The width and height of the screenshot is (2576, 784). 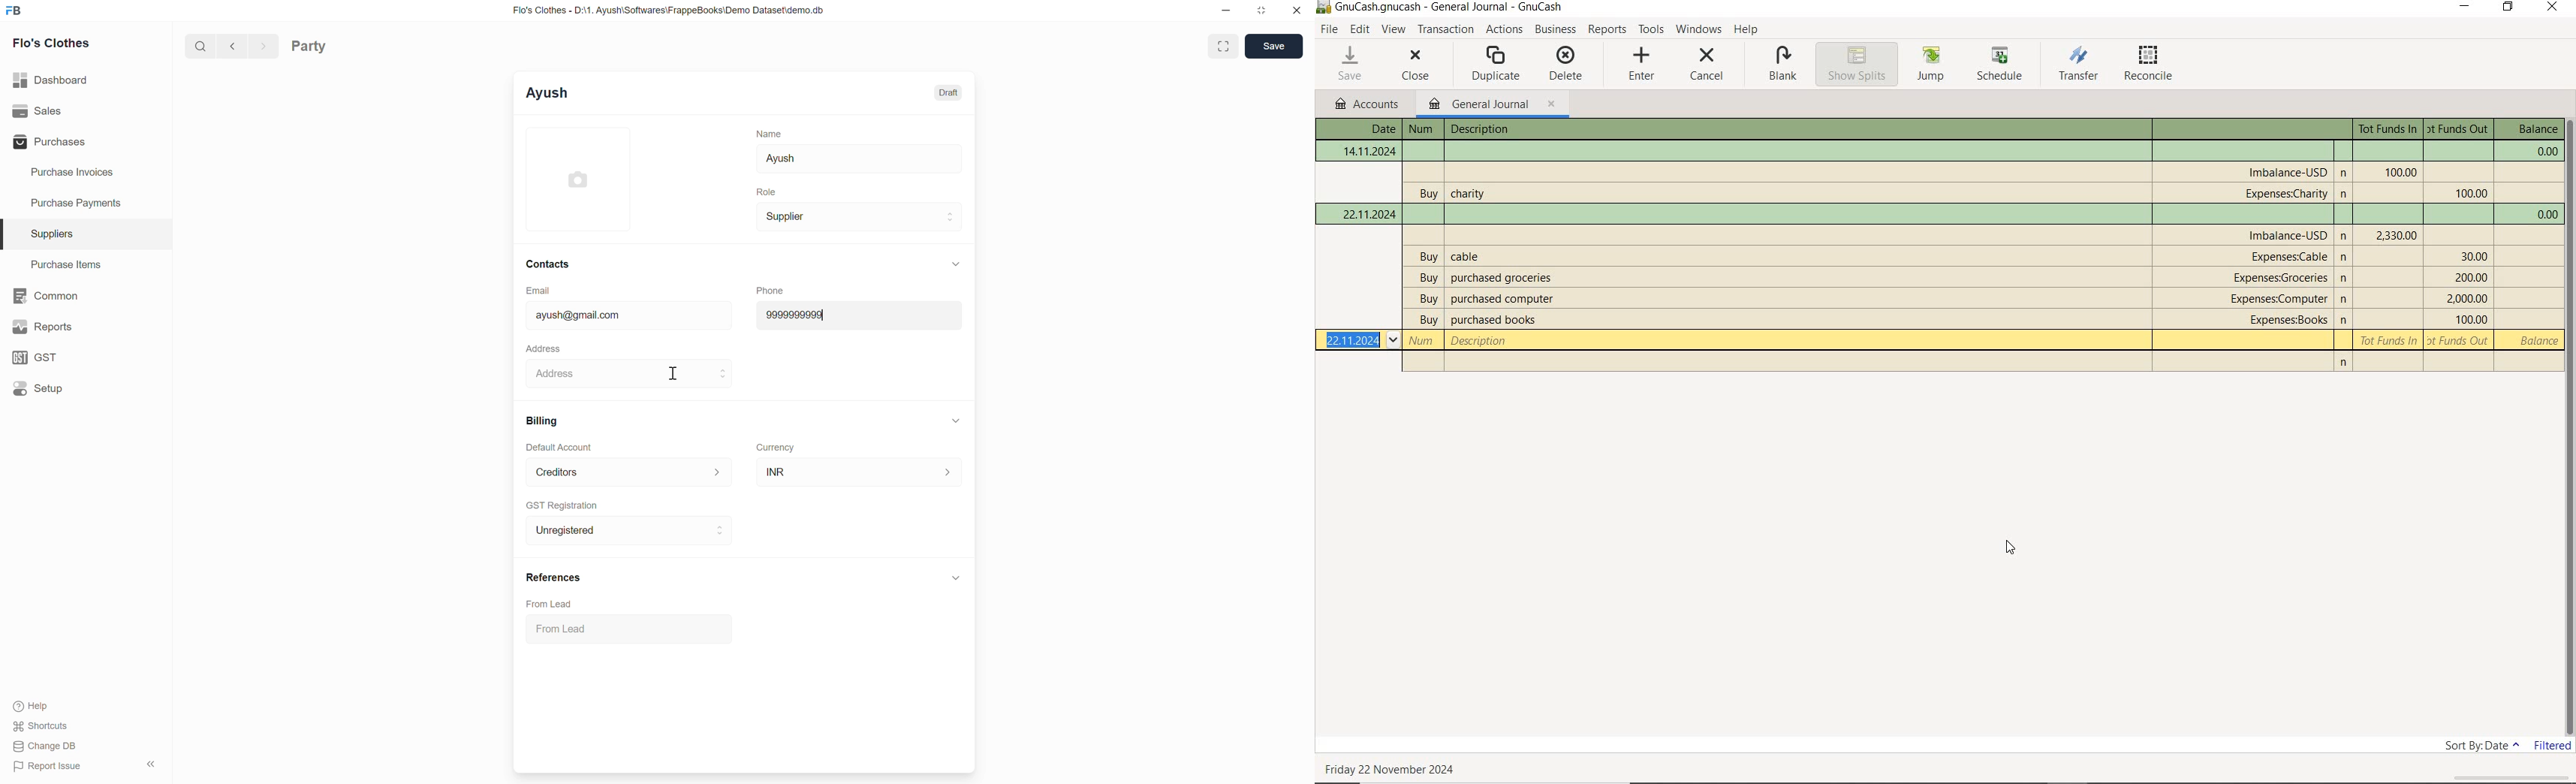 What do you see at coordinates (1428, 321) in the screenshot?
I see `buy` at bounding box center [1428, 321].